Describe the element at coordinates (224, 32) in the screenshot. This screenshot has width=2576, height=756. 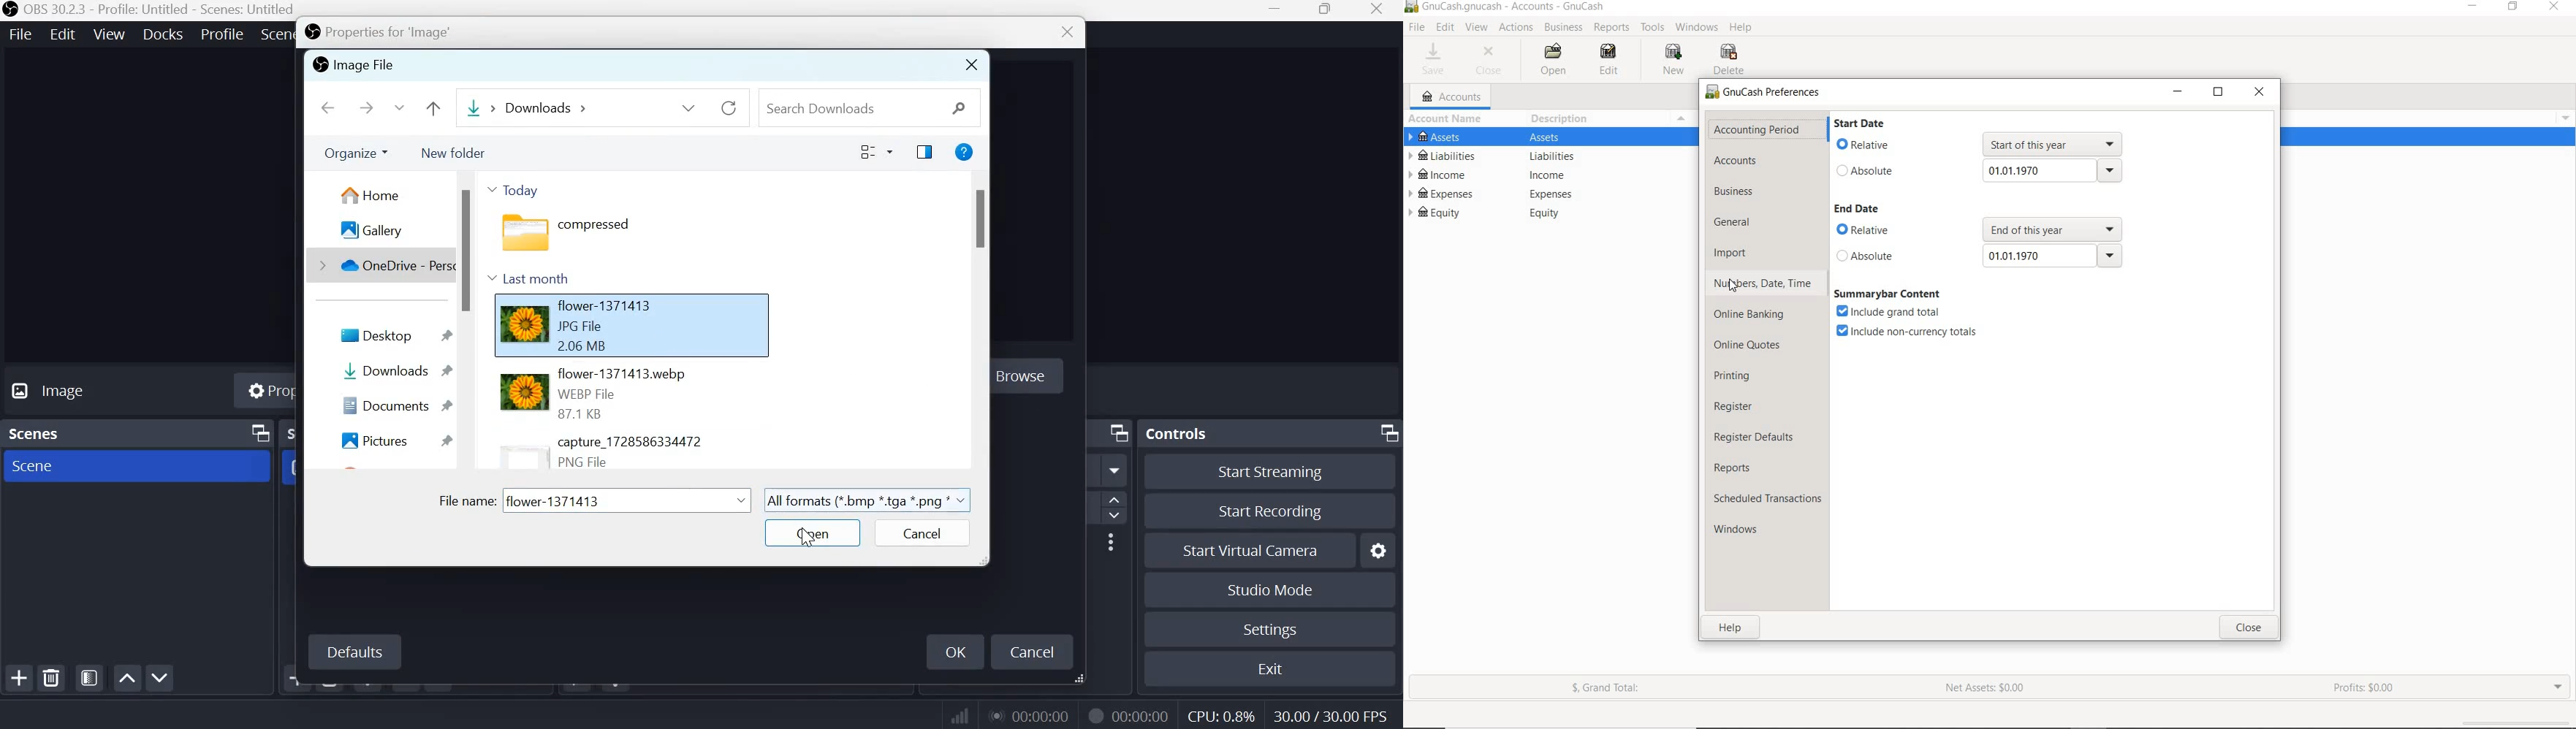
I see `profile` at that location.